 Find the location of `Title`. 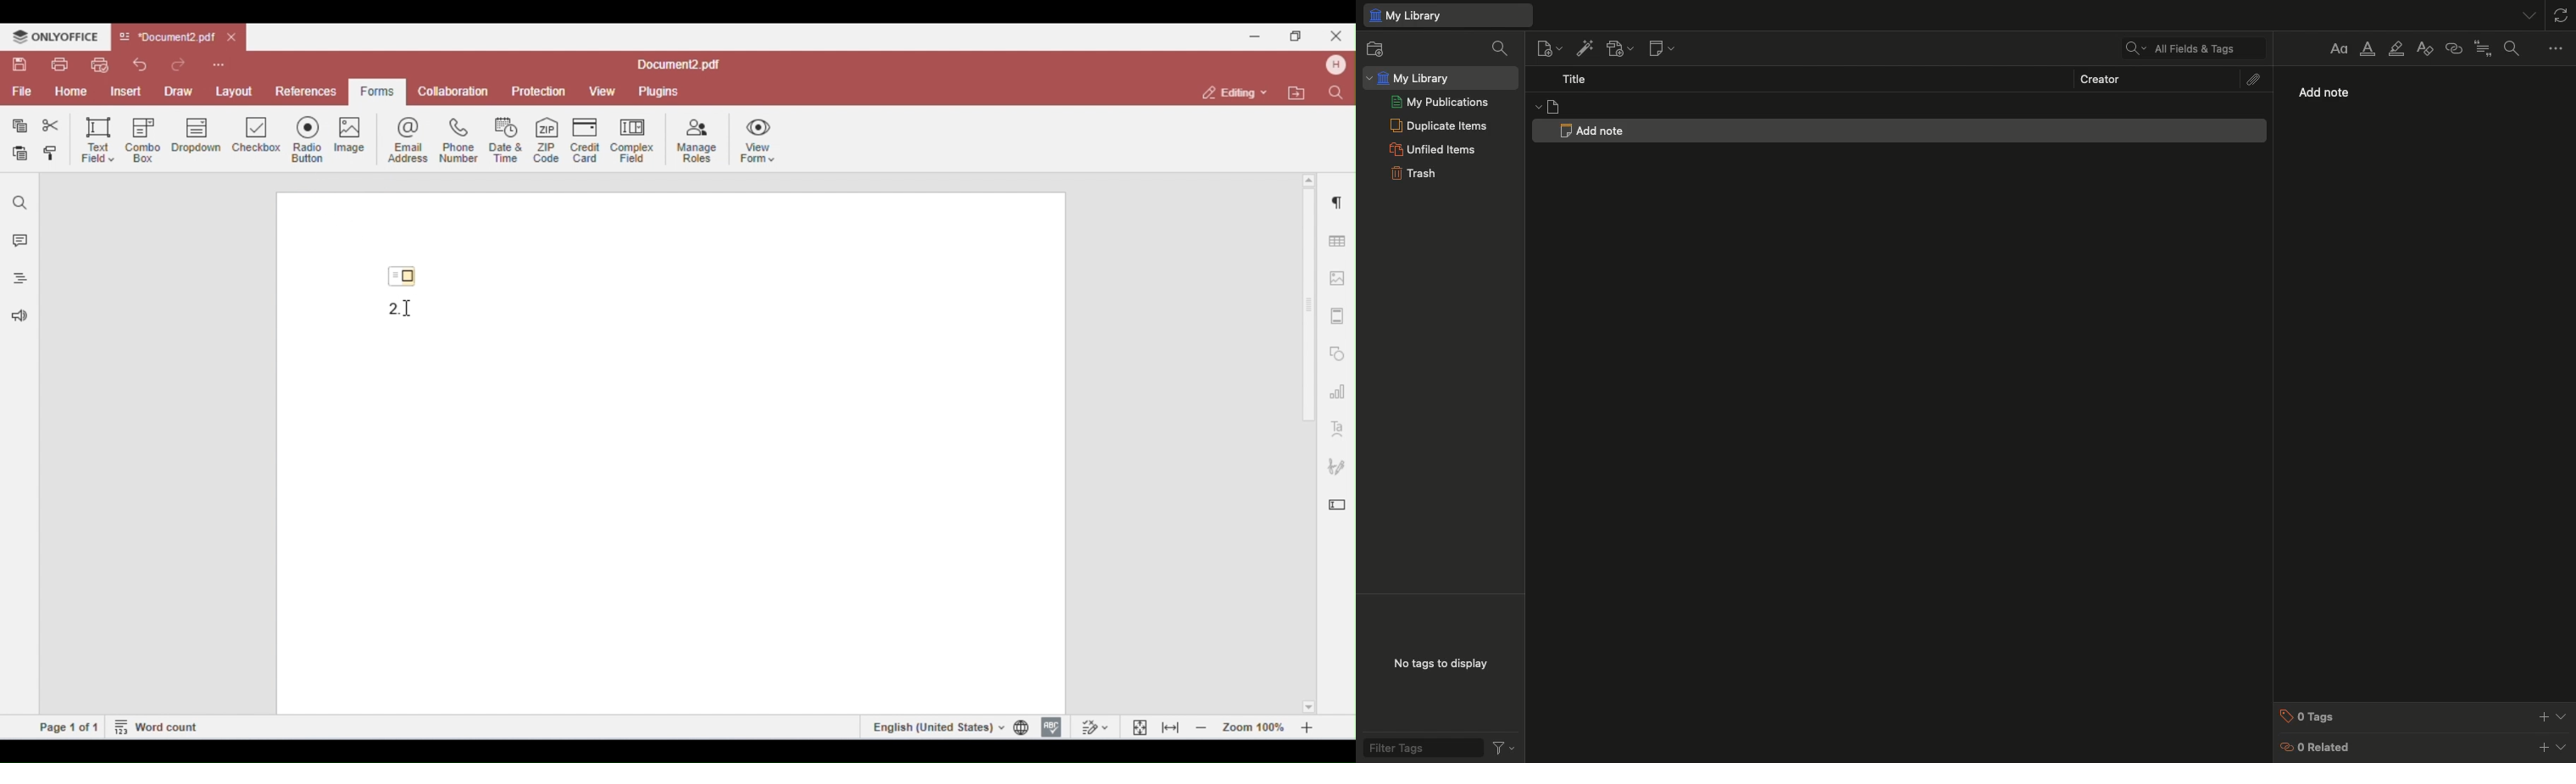

Title is located at coordinates (1574, 79).